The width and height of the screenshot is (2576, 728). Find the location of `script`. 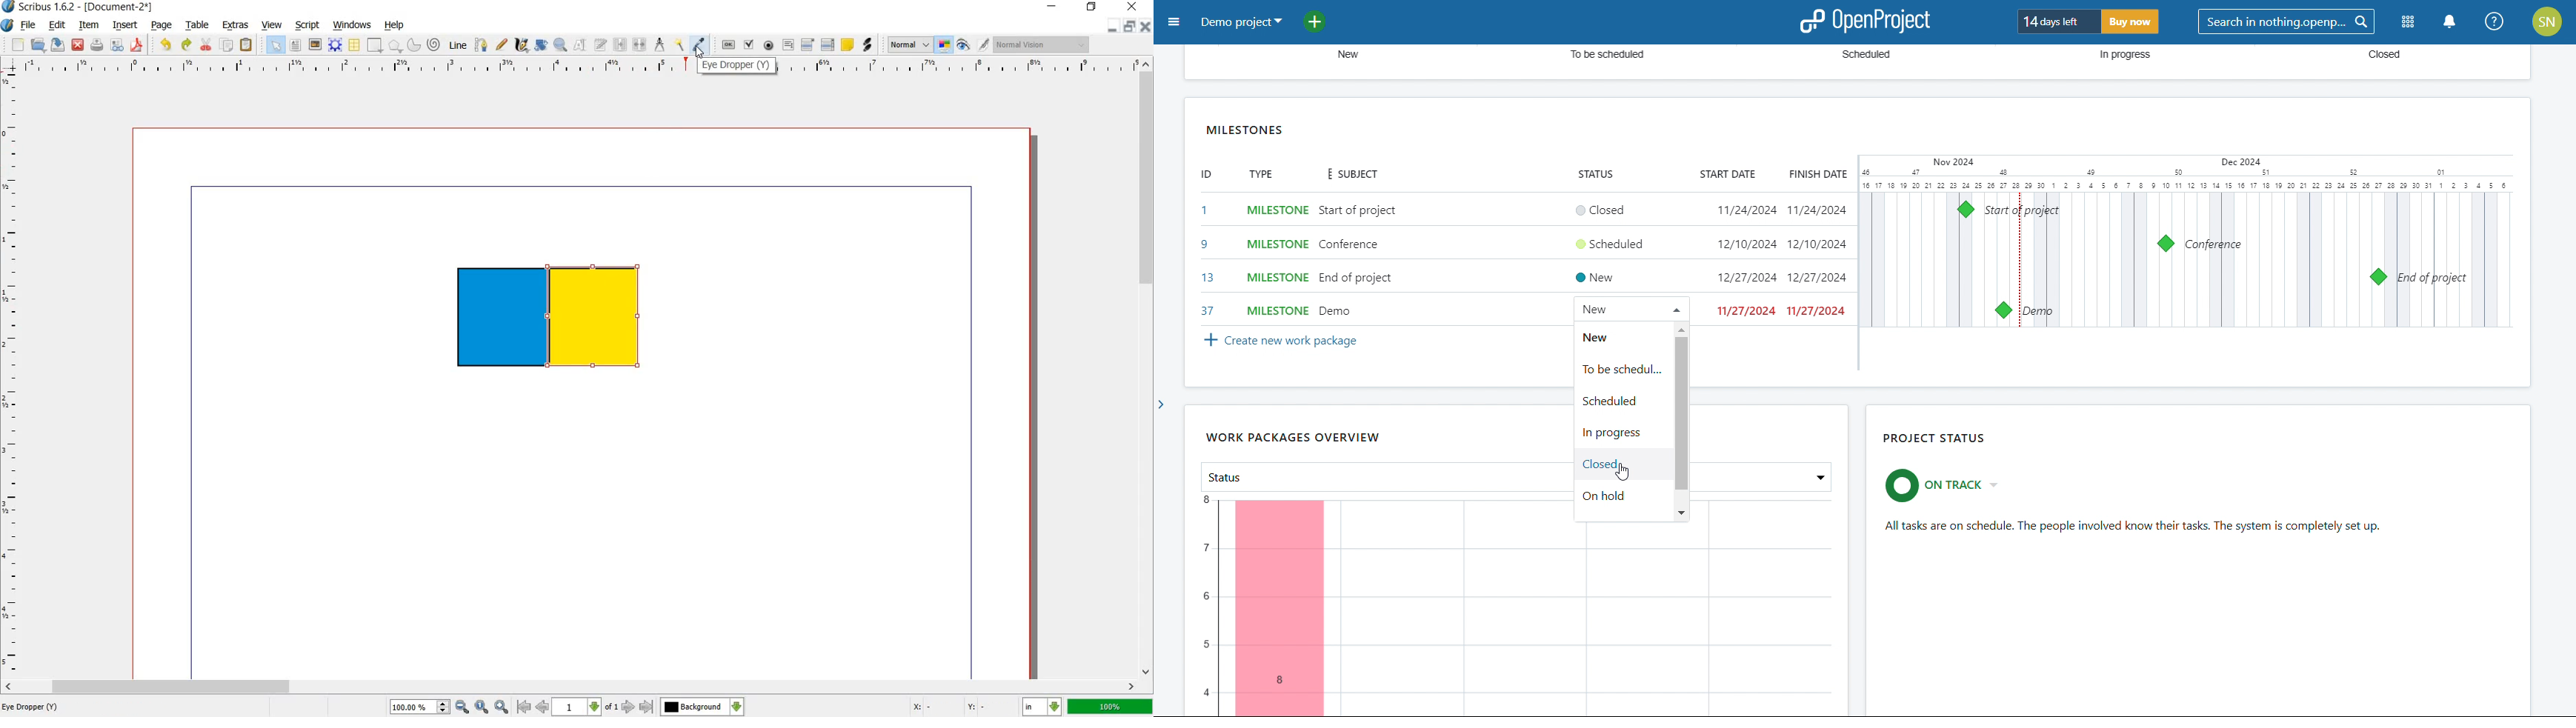

script is located at coordinates (308, 25).